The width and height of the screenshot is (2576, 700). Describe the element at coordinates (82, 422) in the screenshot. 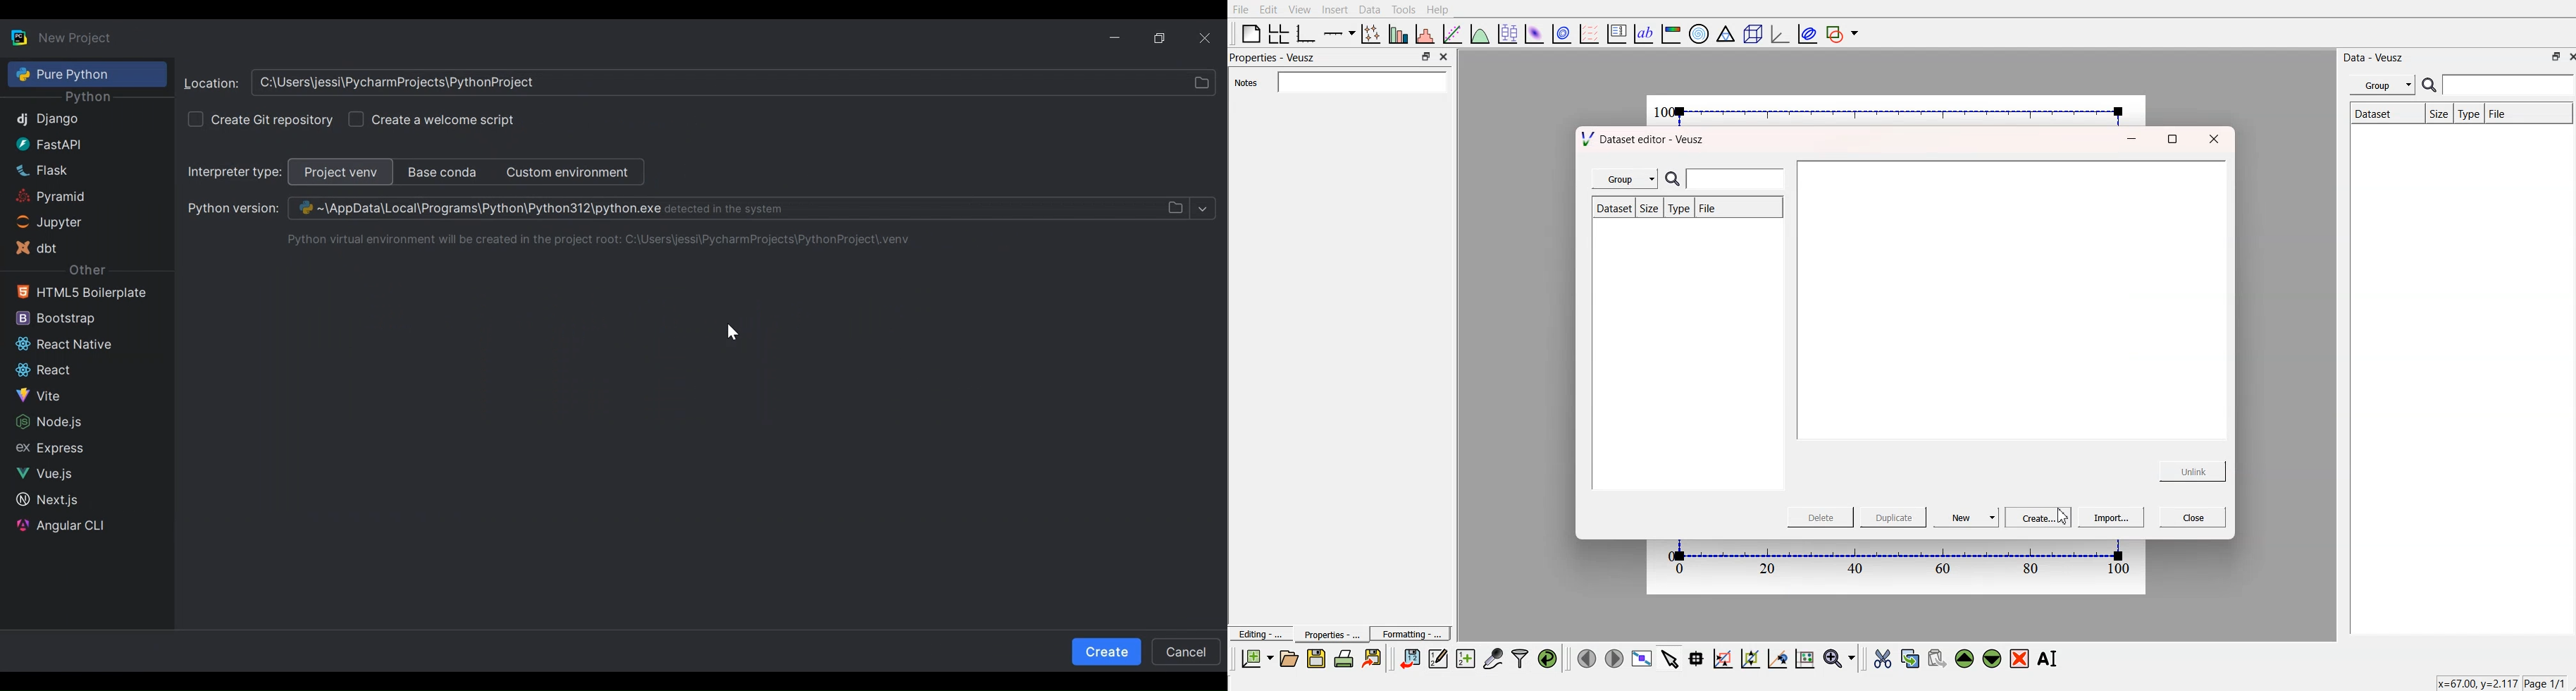

I see `Node.js` at that location.